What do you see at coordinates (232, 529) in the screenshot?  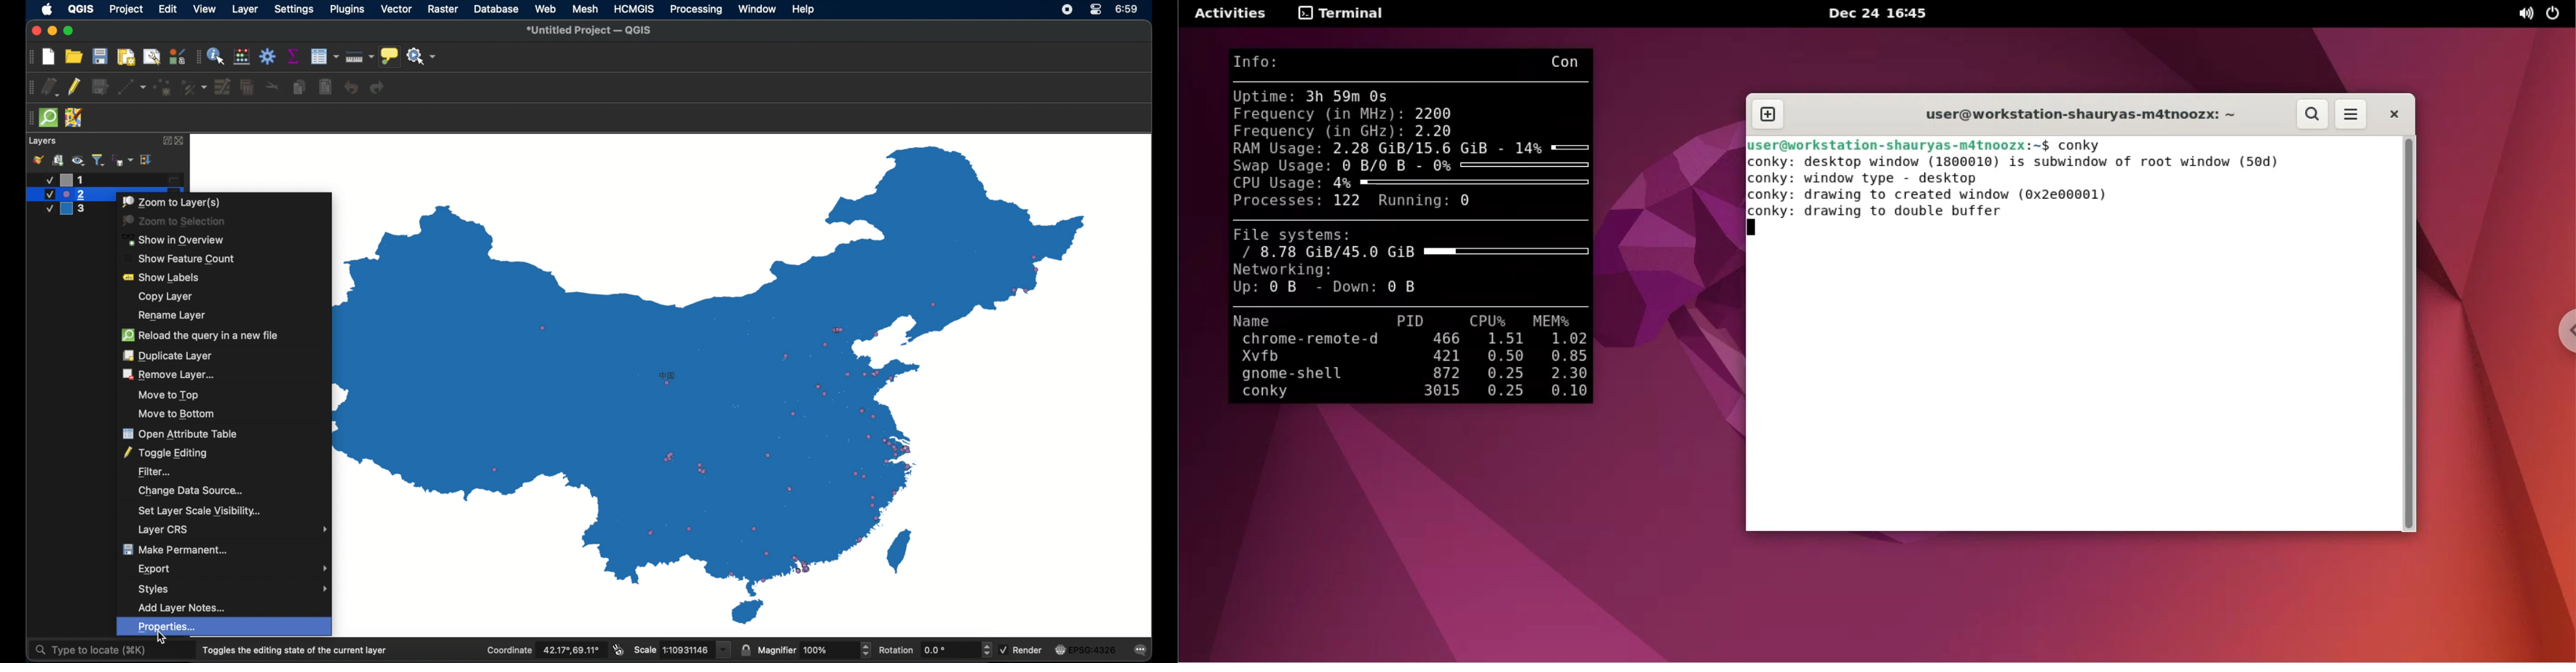 I see `layer crs` at bounding box center [232, 529].